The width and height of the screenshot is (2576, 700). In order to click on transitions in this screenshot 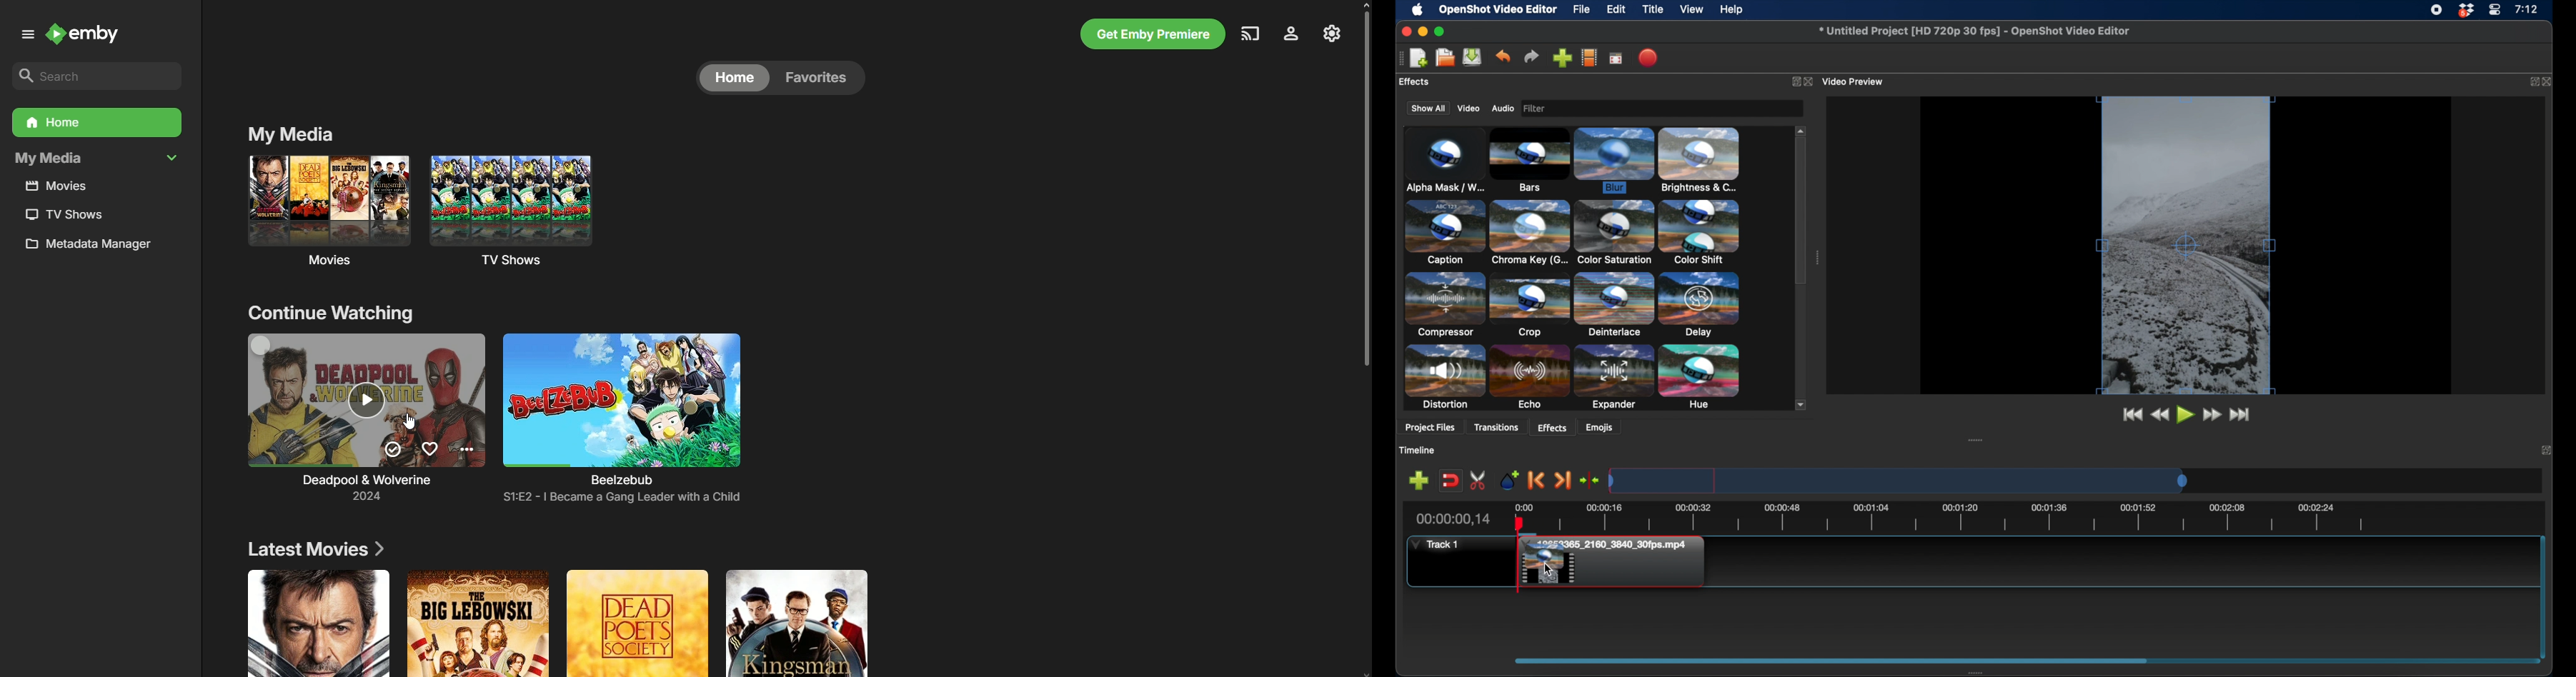, I will do `click(1496, 428)`.